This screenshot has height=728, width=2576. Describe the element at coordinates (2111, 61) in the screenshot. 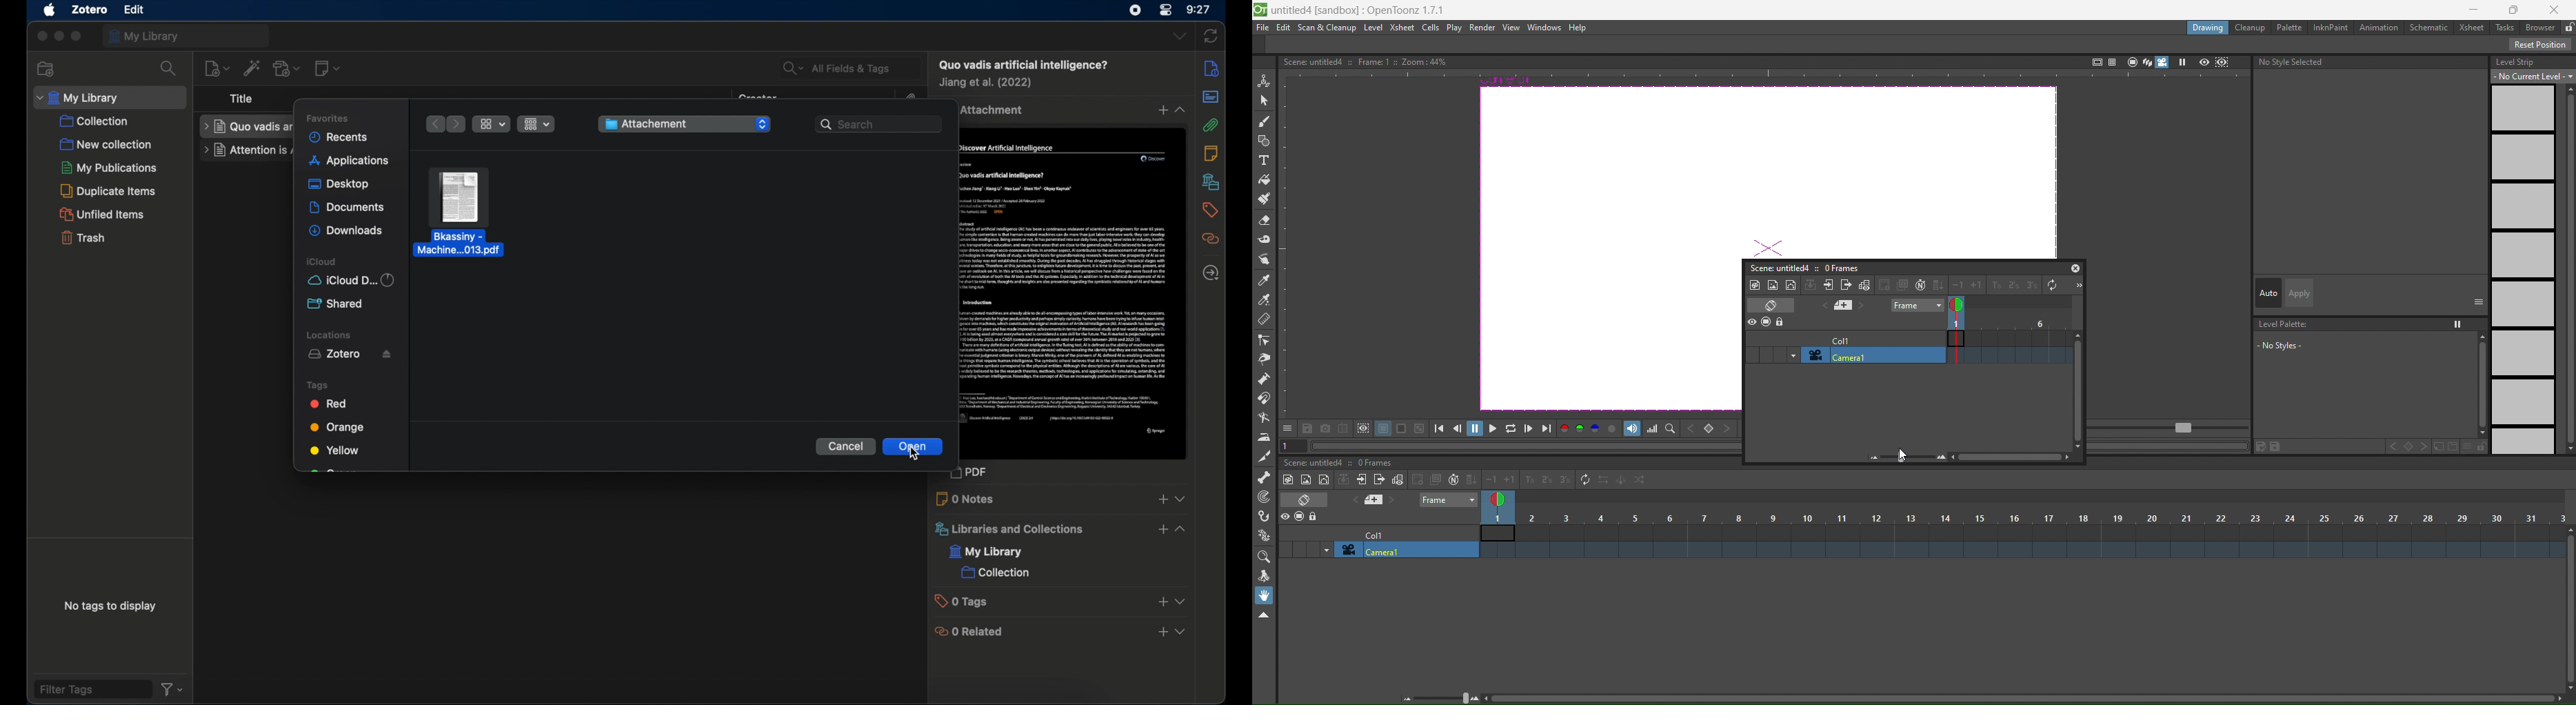

I see `field guide` at that location.